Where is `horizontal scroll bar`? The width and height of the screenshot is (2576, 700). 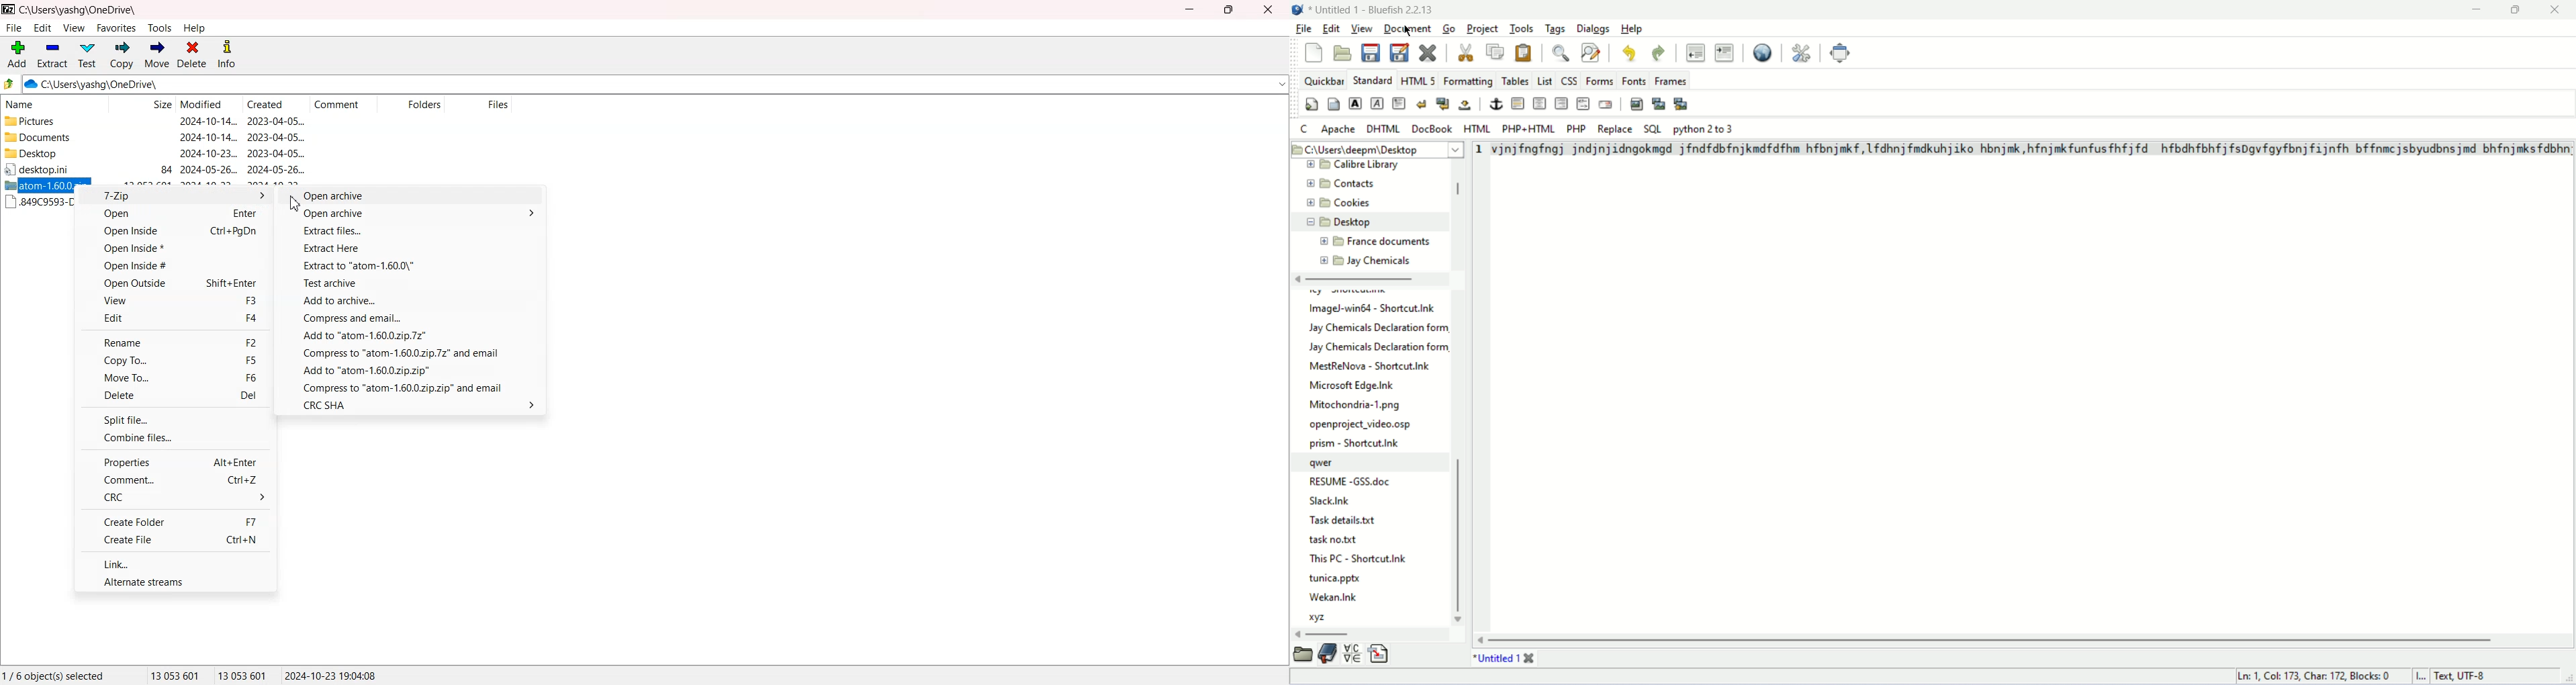 horizontal scroll bar is located at coordinates (1358, 280).